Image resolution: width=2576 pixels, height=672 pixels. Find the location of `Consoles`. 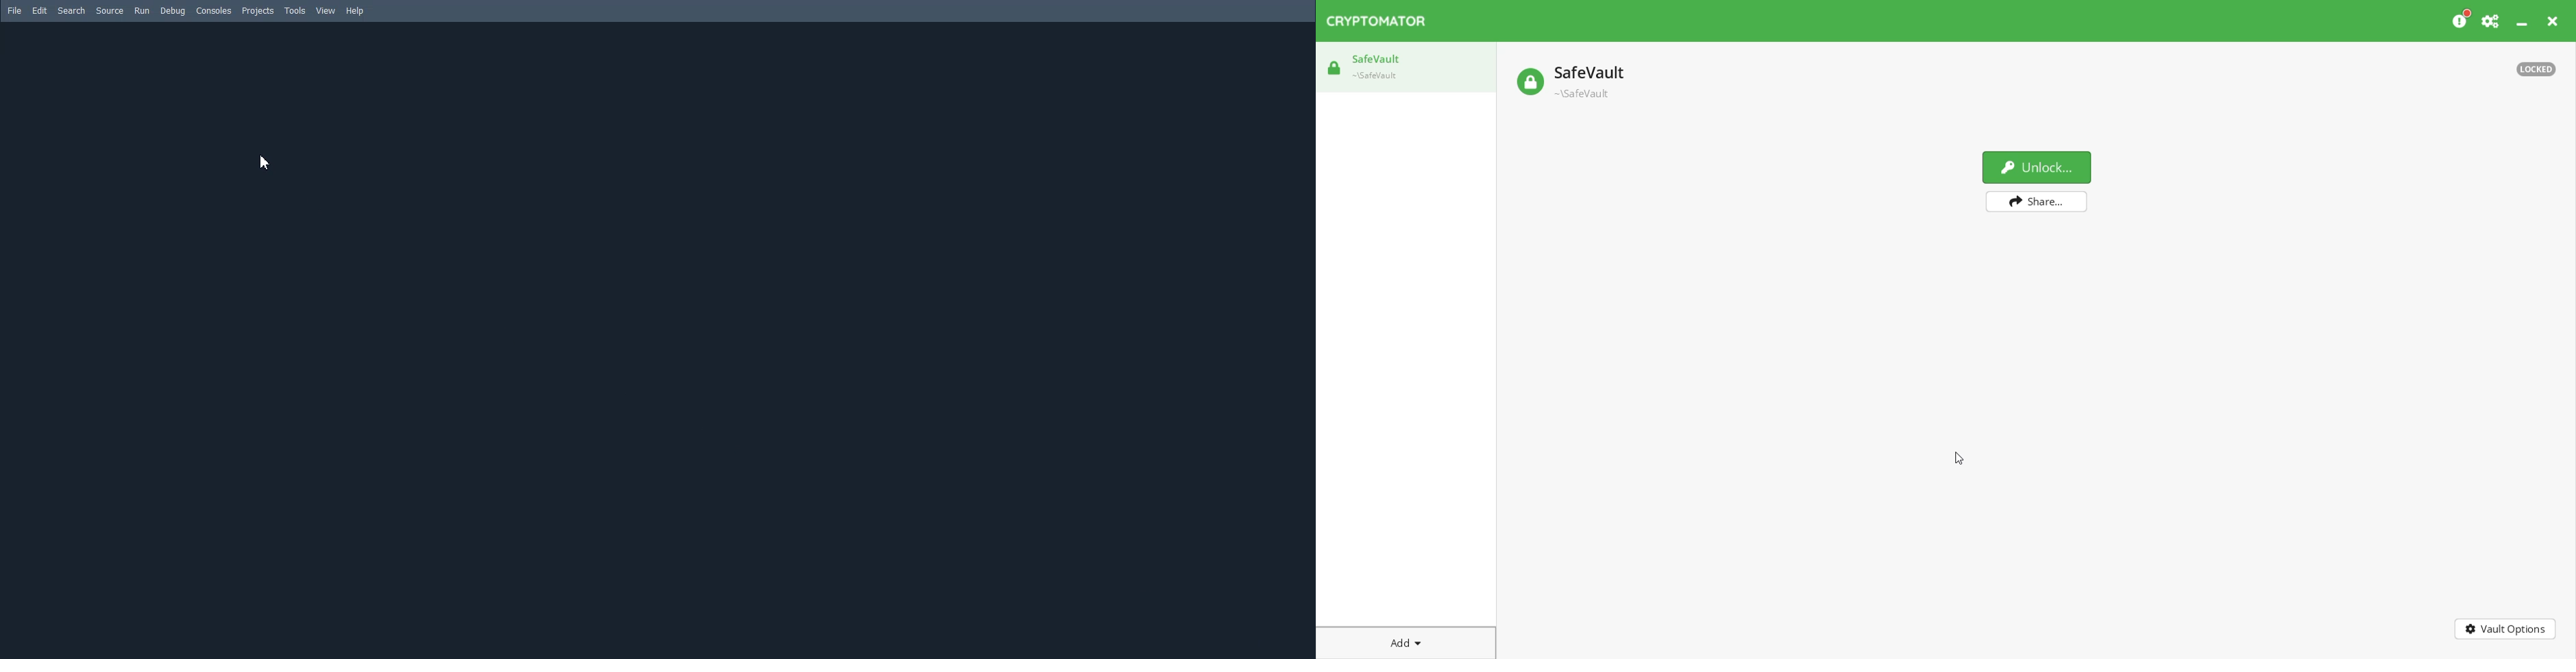

Consoles is located at coordinates (214, 10).